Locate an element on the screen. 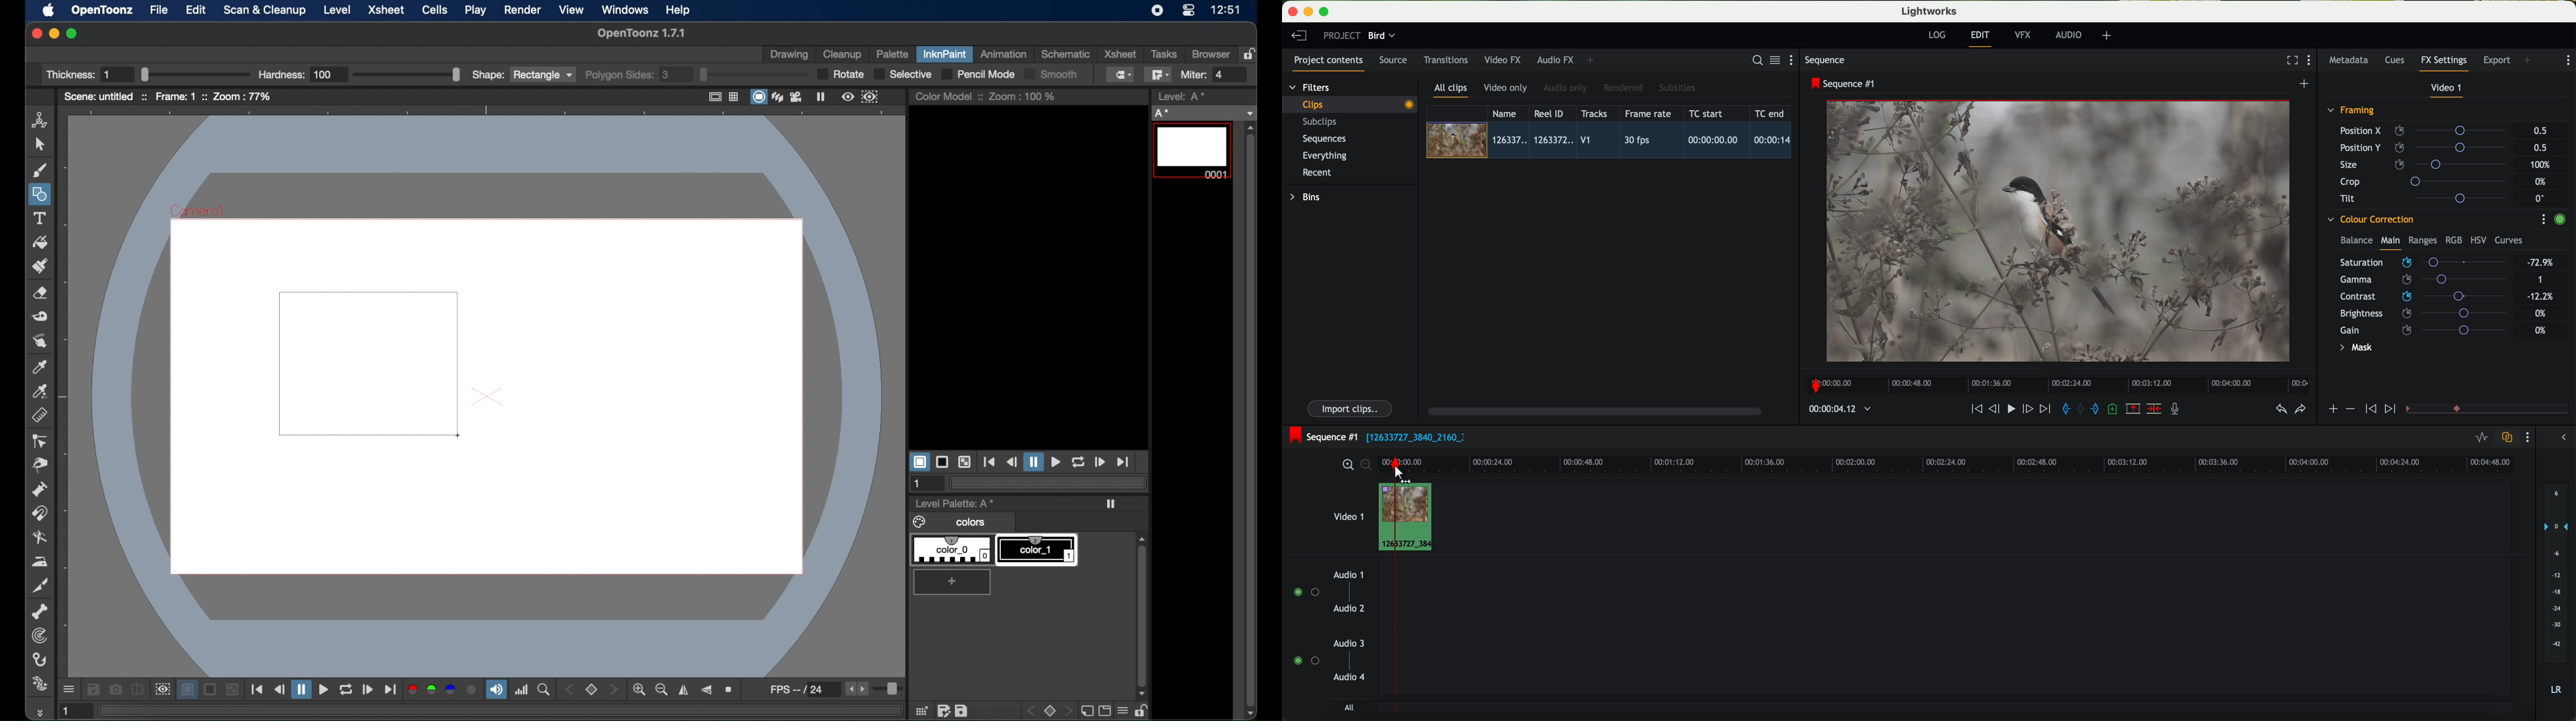  create a new sequence is located at coordinates (2306, 84).